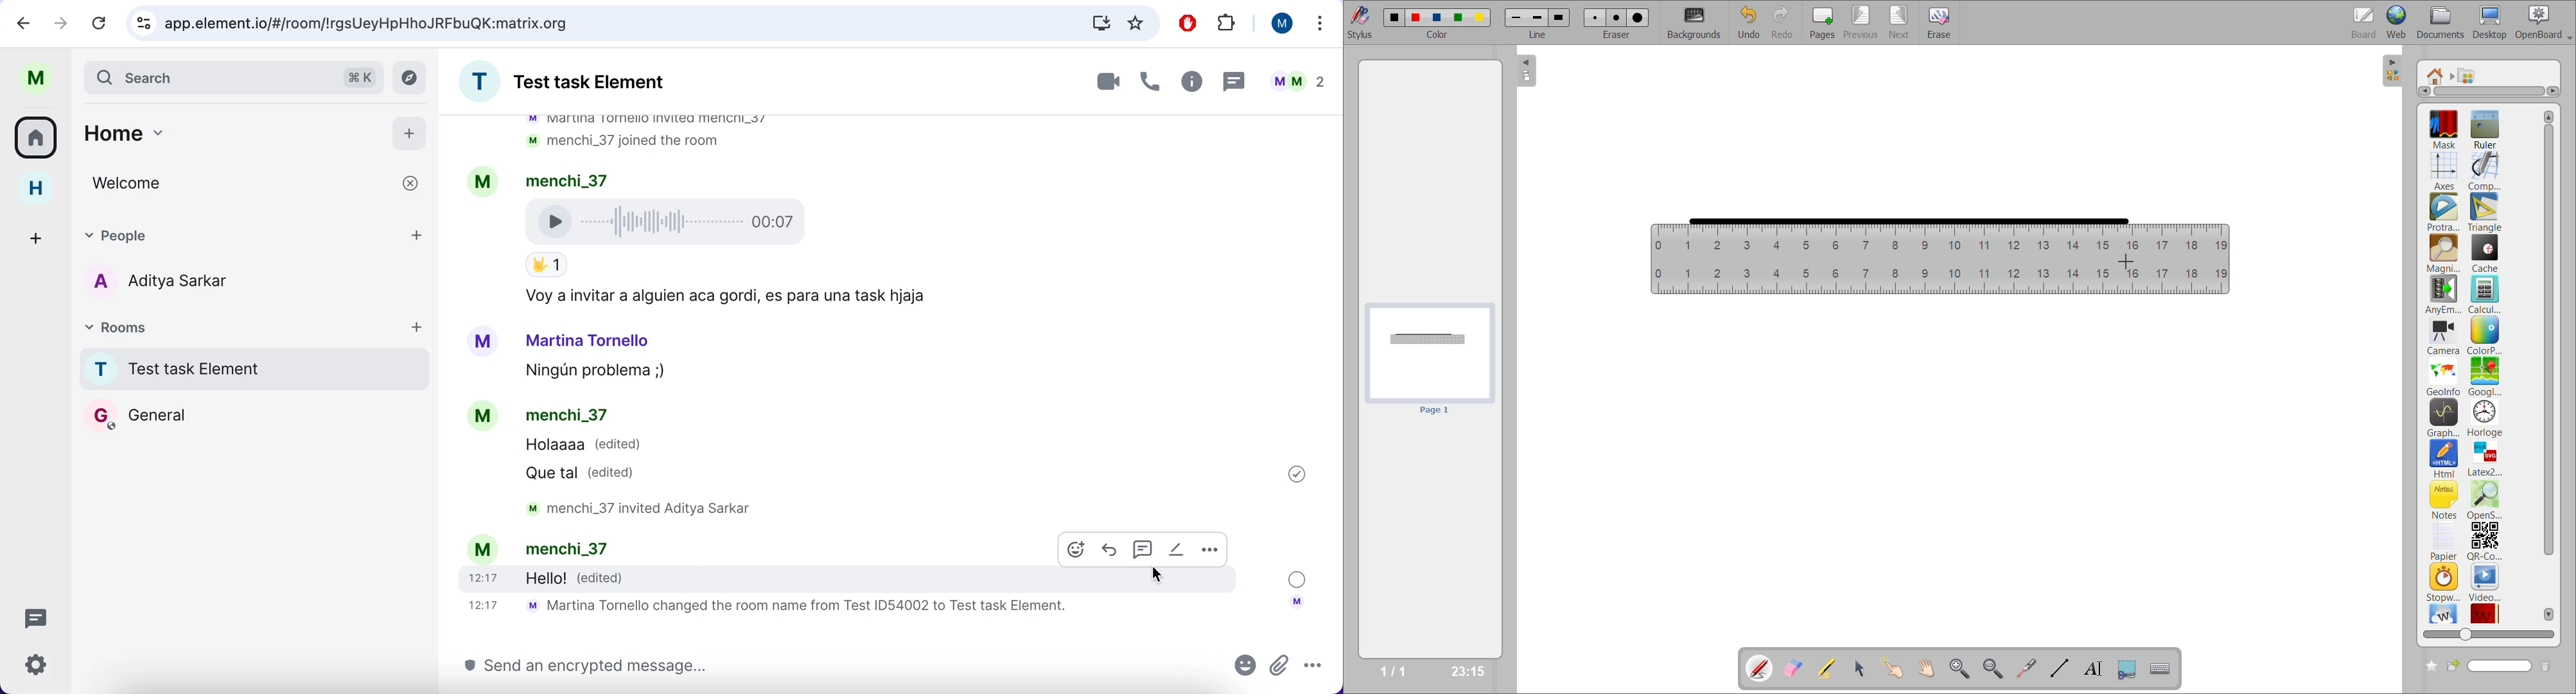  Describe the element at coordinates (38, 139) in the screenshot. I see `all rooms` at that location.